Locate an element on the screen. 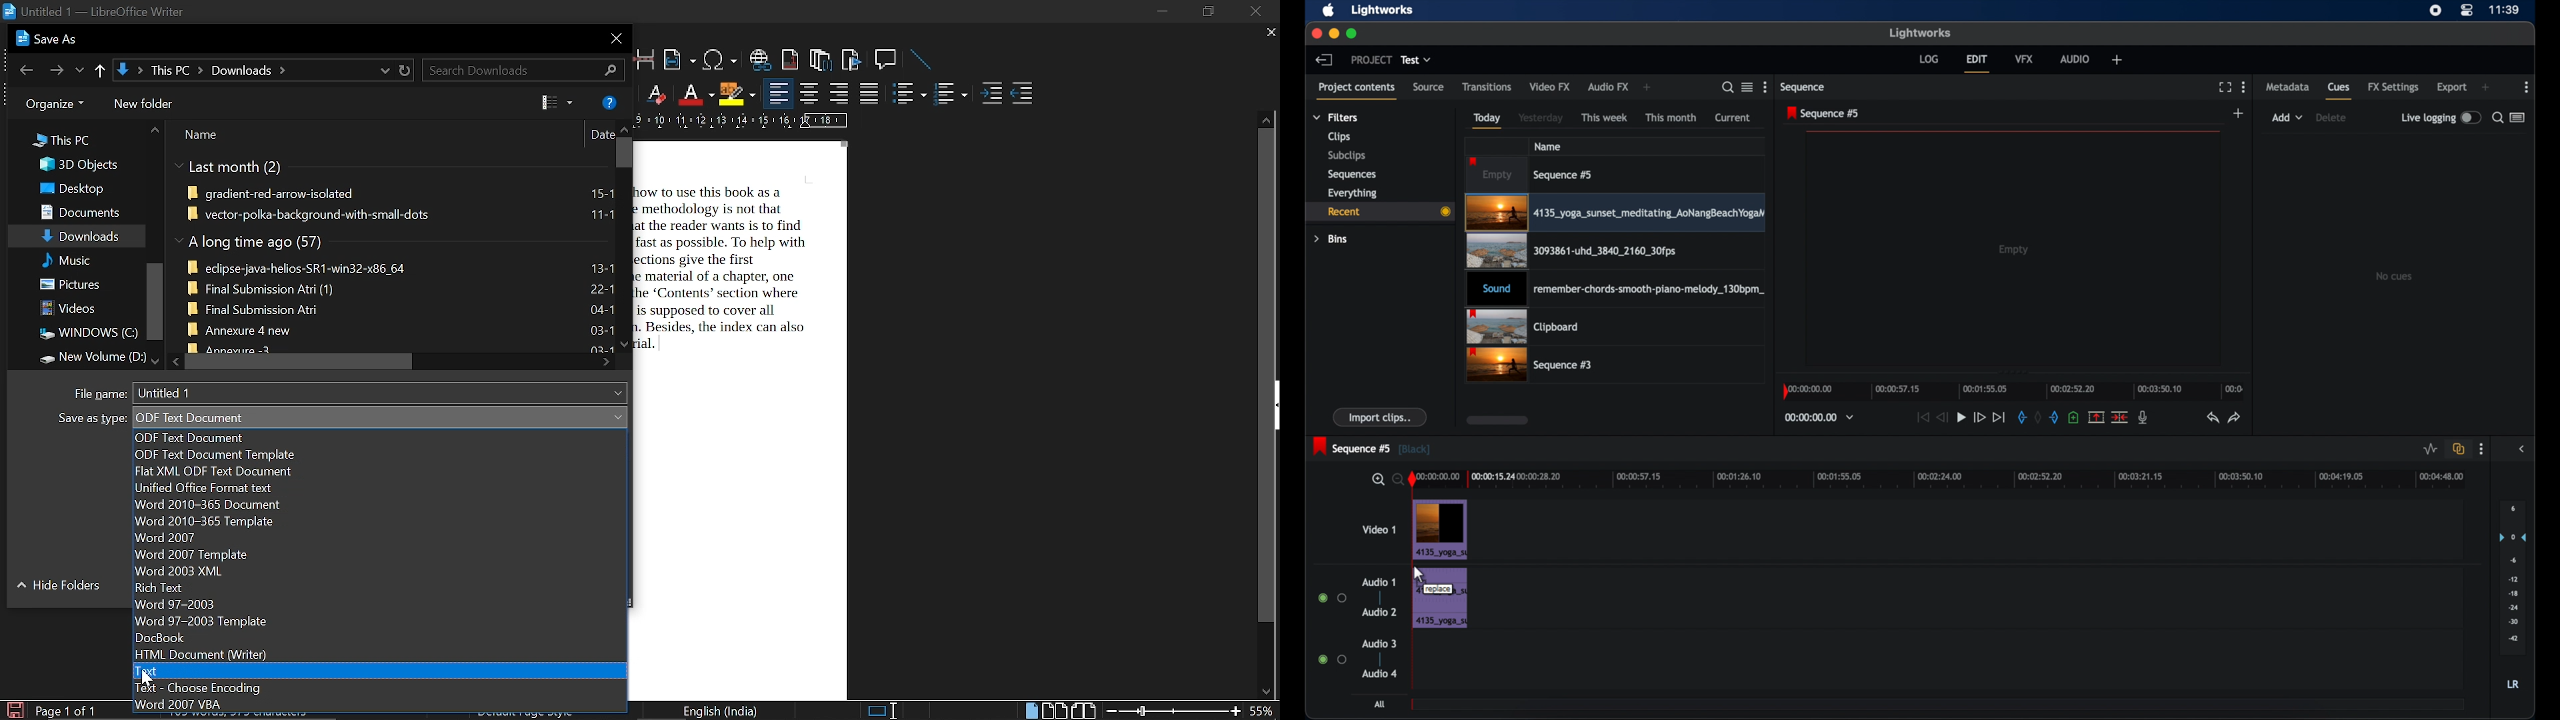 Image resolution: width=2576 pixels, height=728 pixels. current window is located at coordinates (94, 12).